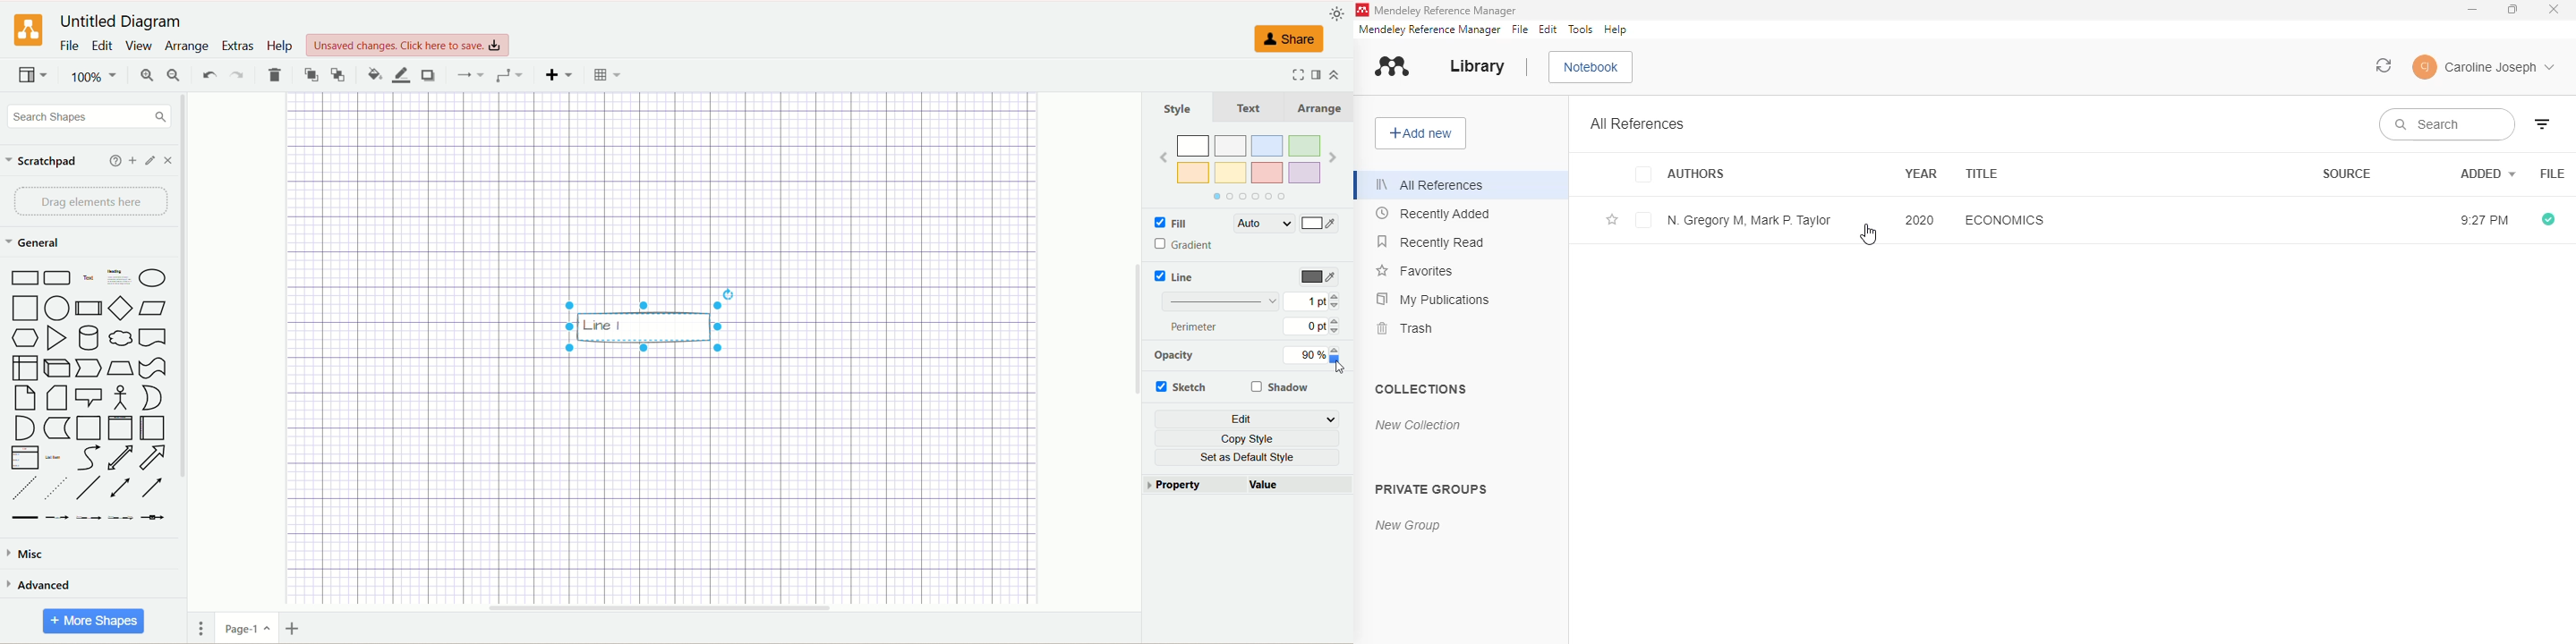  I want to click on Rounded Rectangle, so click(59, 278).